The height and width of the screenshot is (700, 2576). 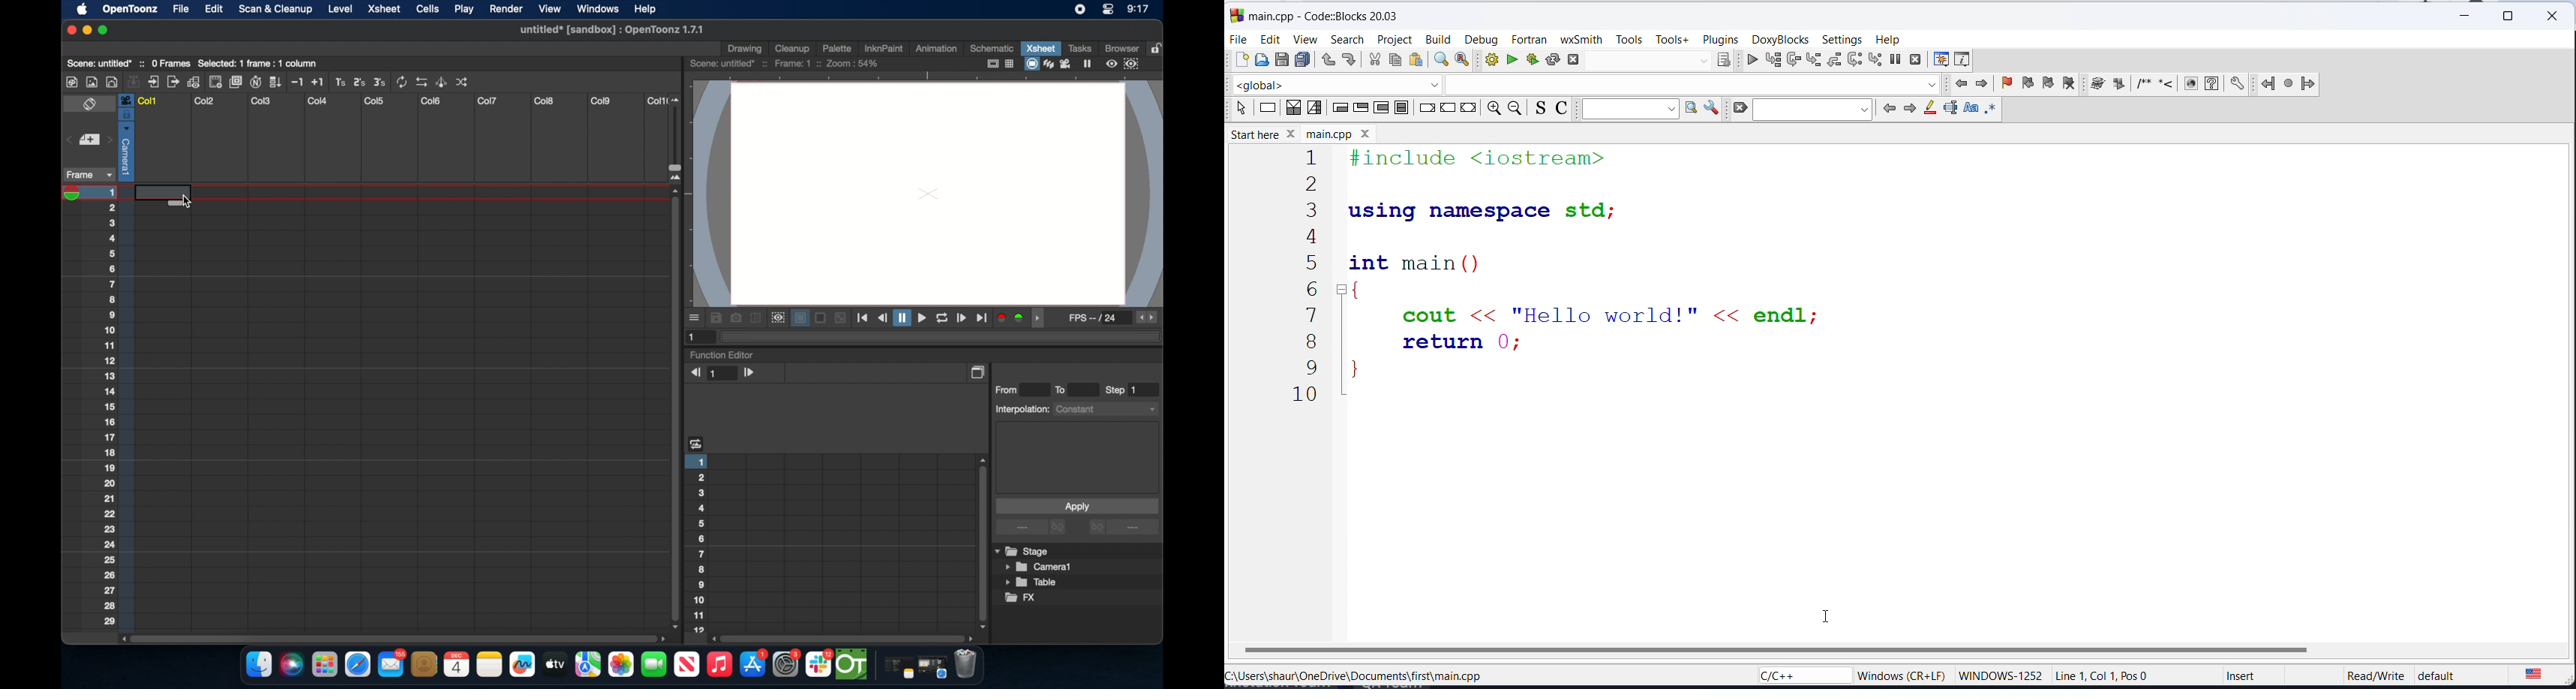 What do you see at coordinates (1241, 59) in the screenshot?
I see `NEW FILE` at bounding box center [1241, 59].